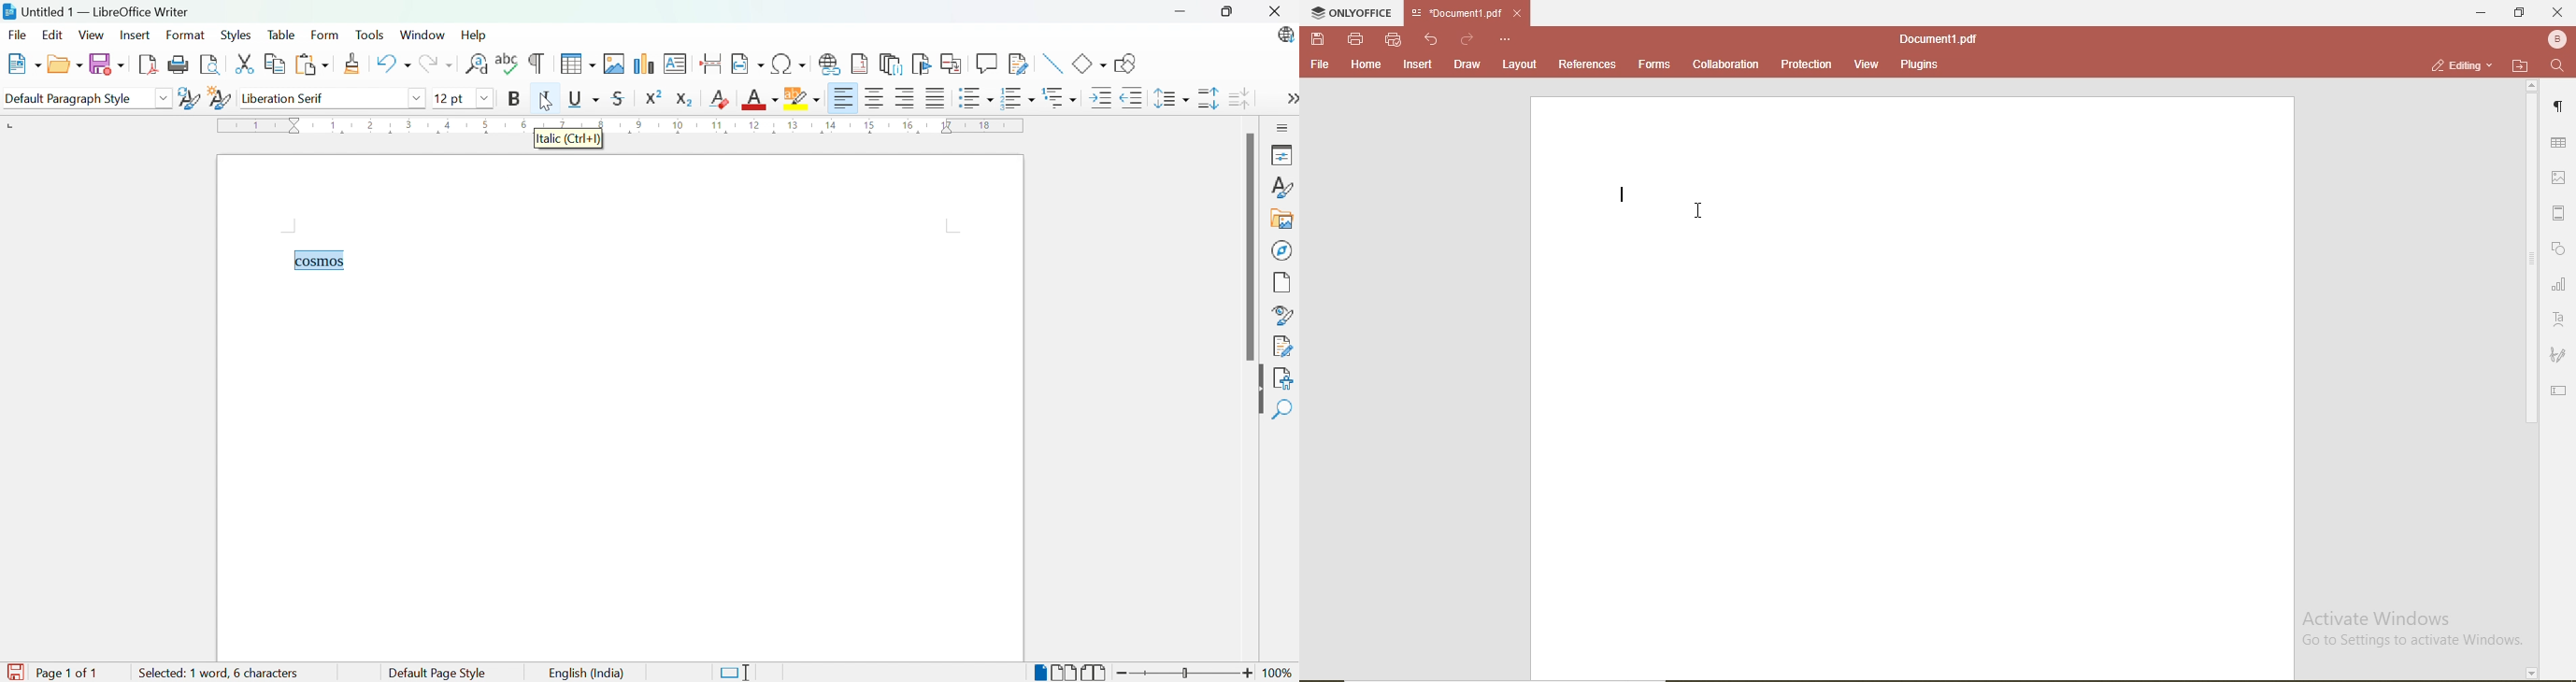 The image size is (2576, 700). I want to click on close, so click(2558, 13).